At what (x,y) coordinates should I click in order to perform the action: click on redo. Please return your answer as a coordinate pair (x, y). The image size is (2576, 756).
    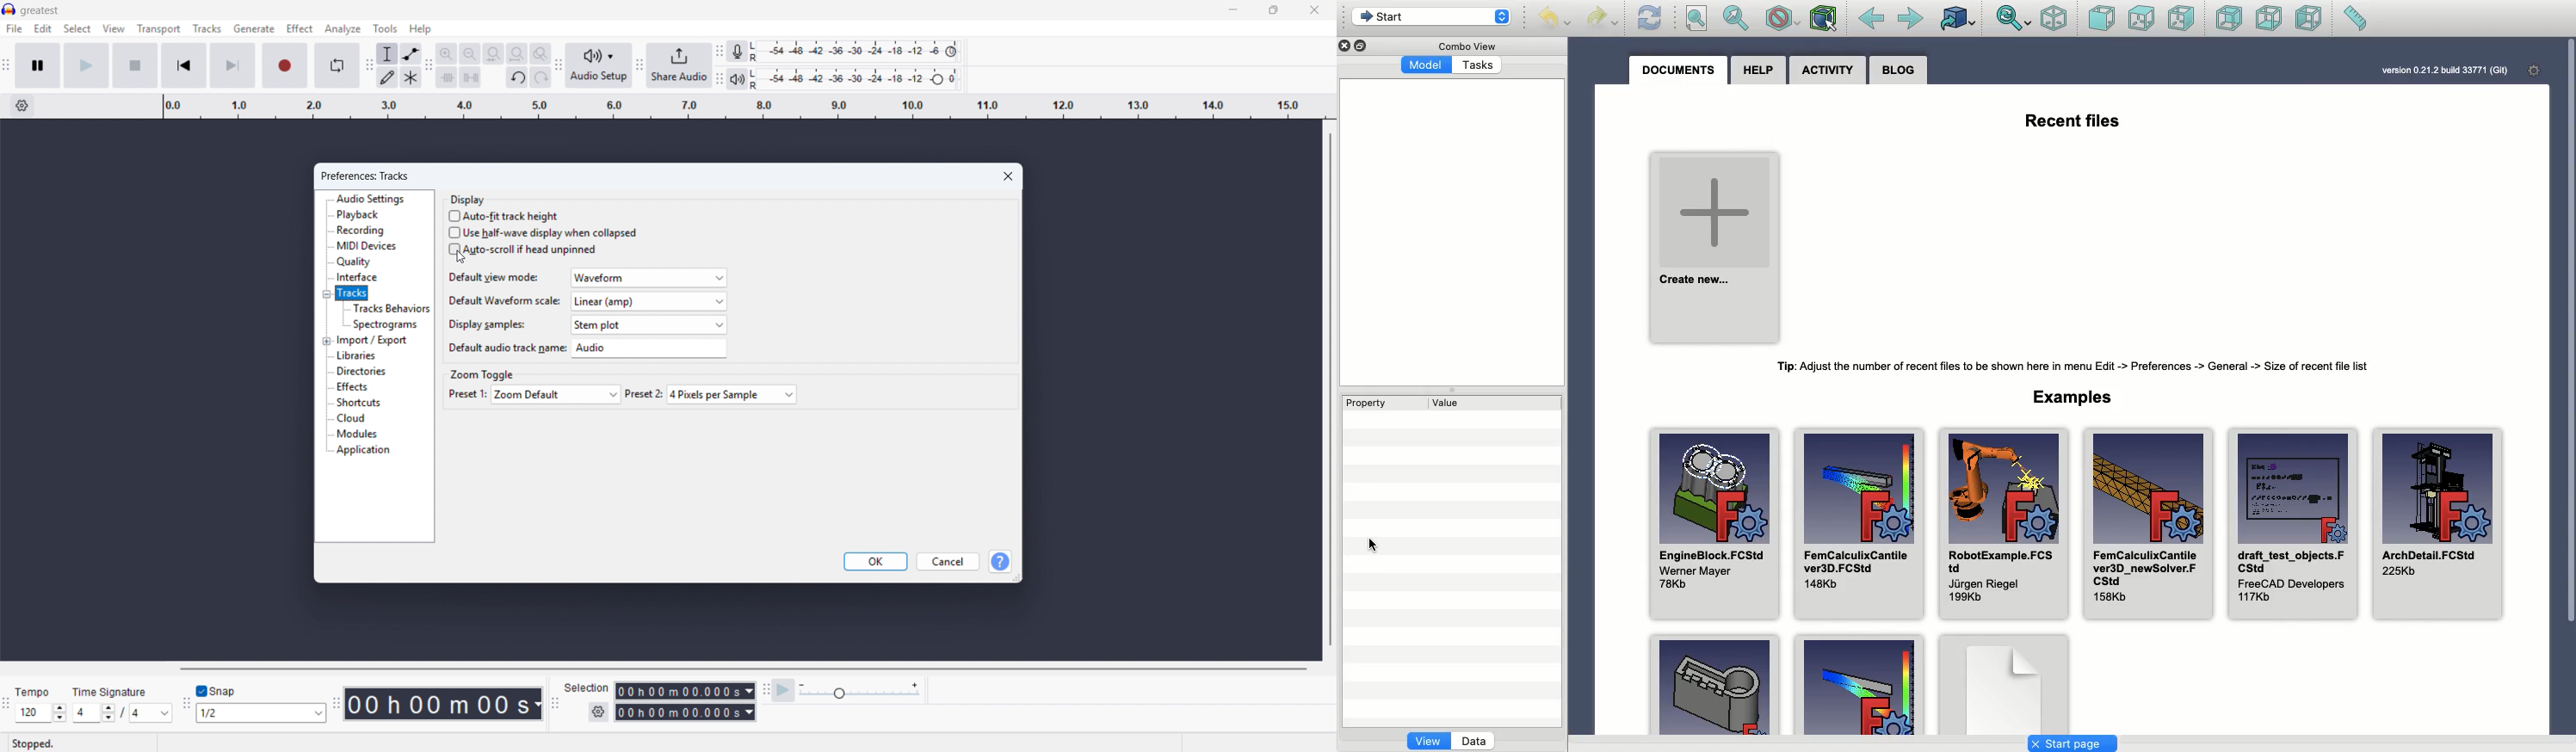
    Looking at the image, I should click on (541, 77).